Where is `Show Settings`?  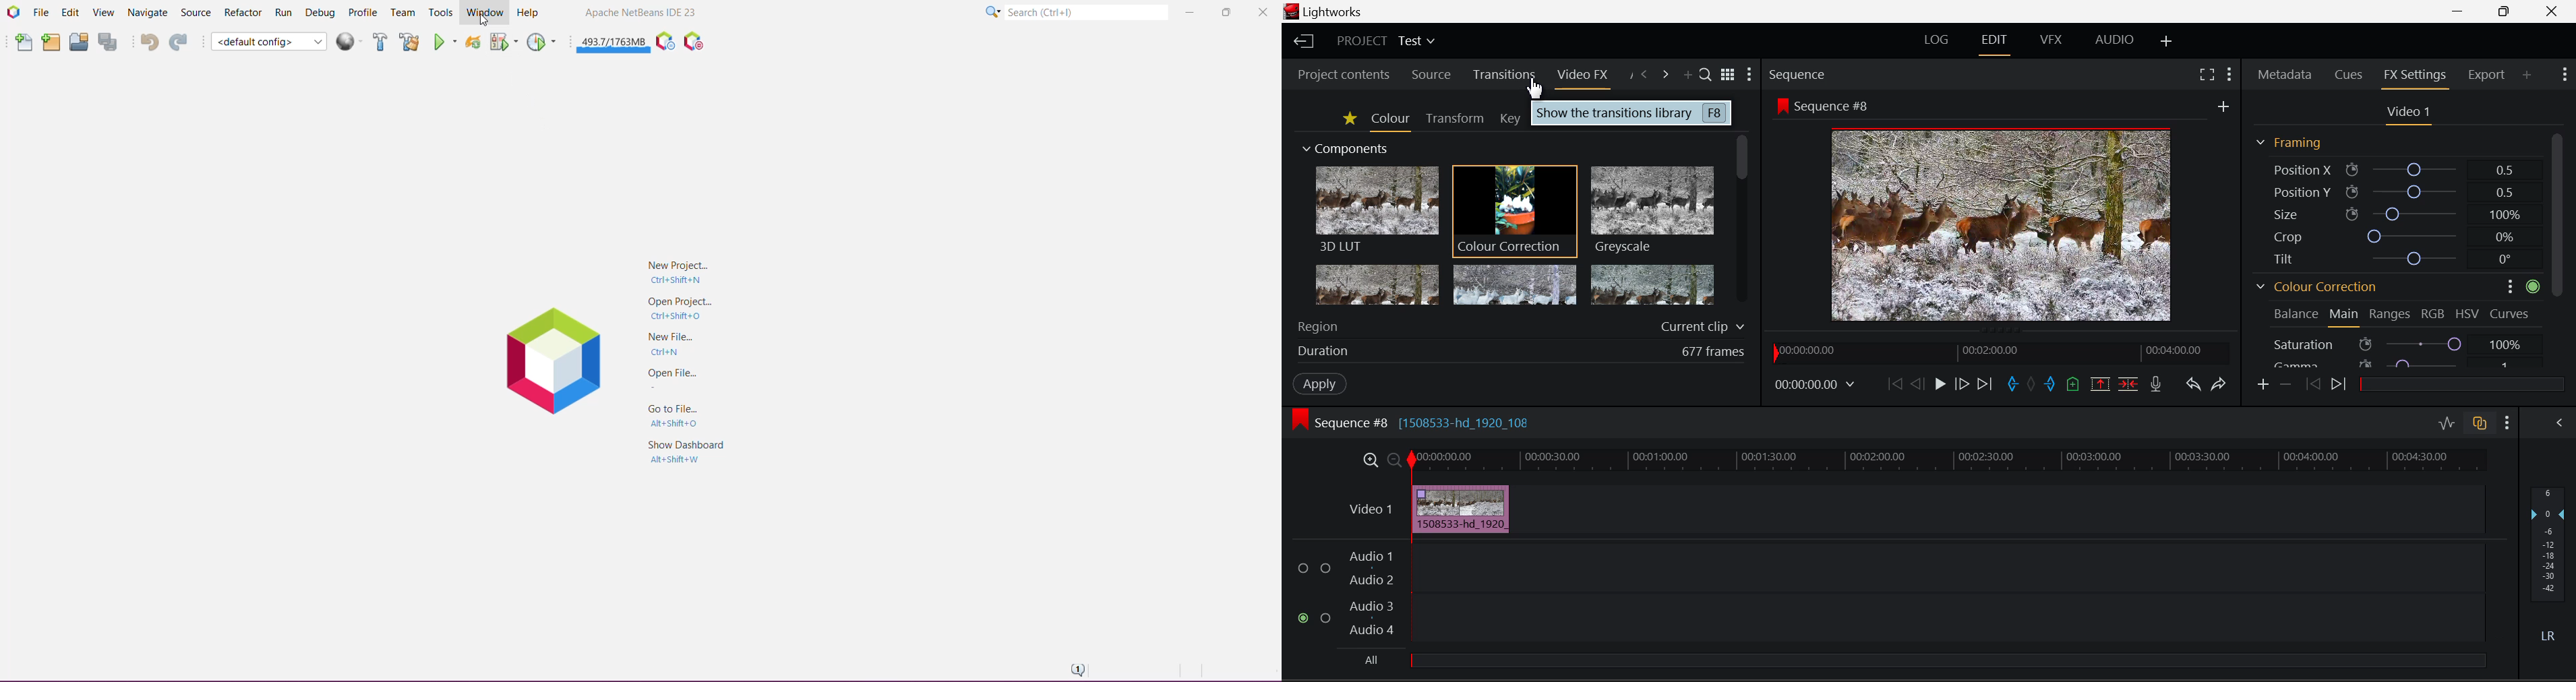 Show Settings is located at coordinates (1749, 74).